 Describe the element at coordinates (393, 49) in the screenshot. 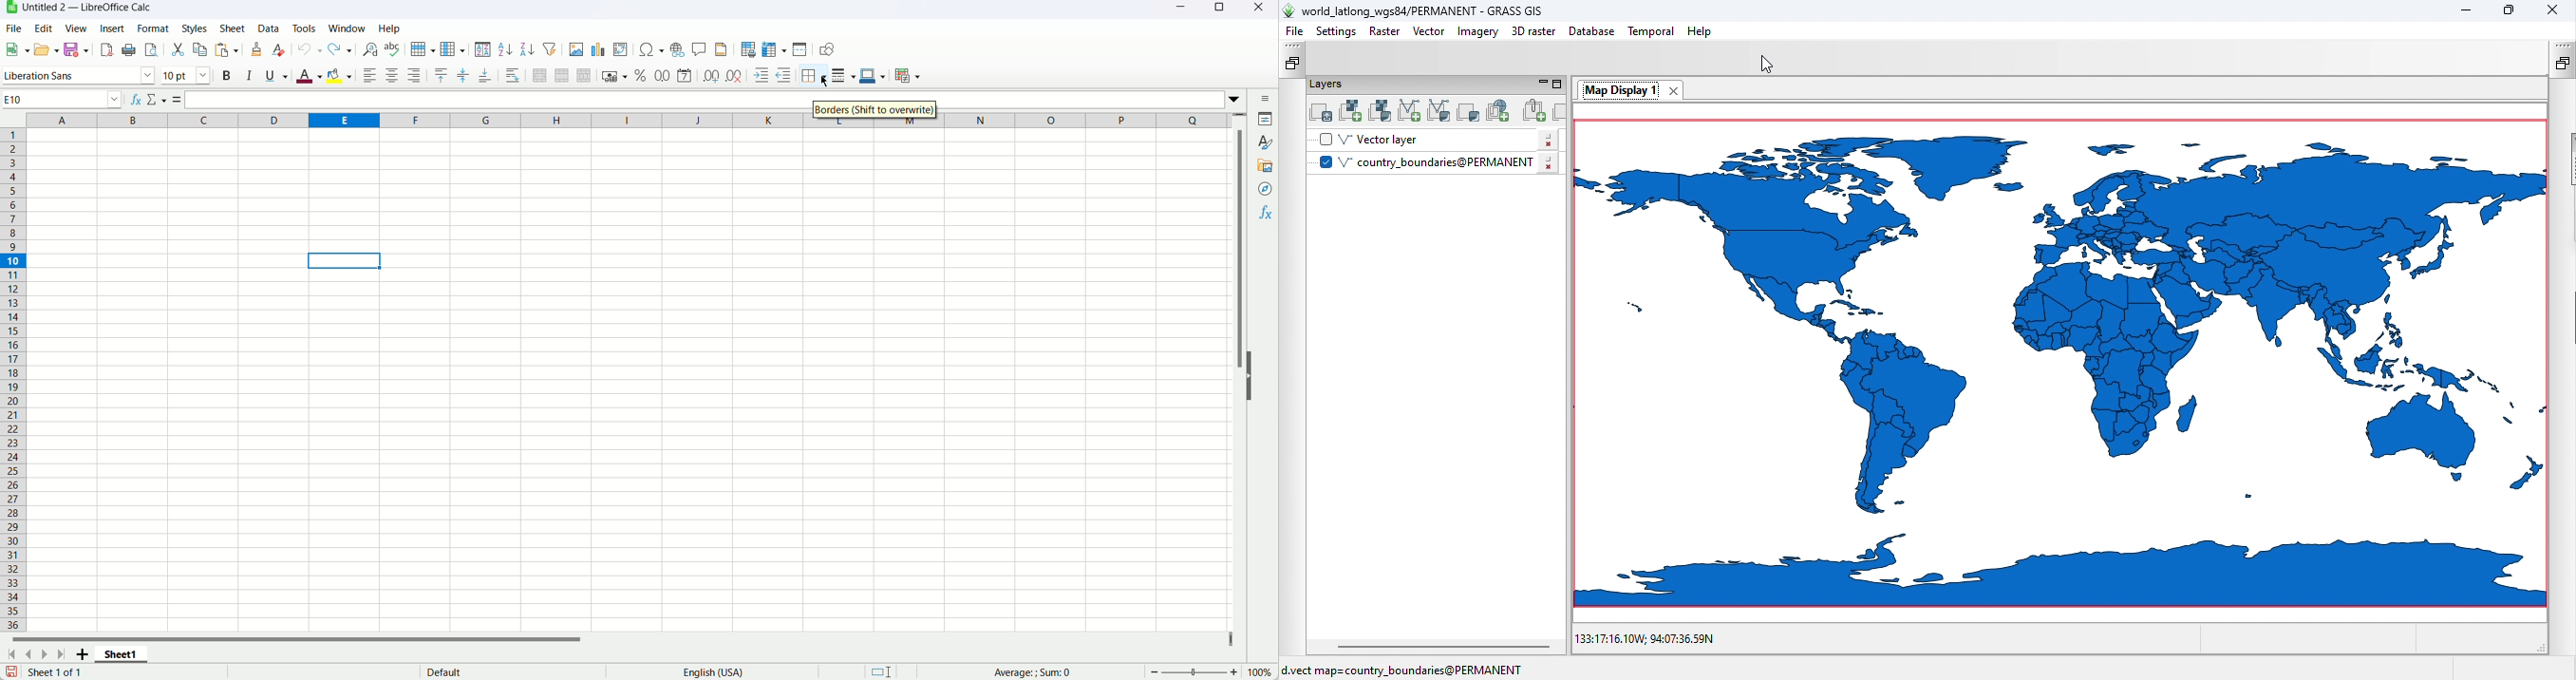

I see `Spelling` at that location.